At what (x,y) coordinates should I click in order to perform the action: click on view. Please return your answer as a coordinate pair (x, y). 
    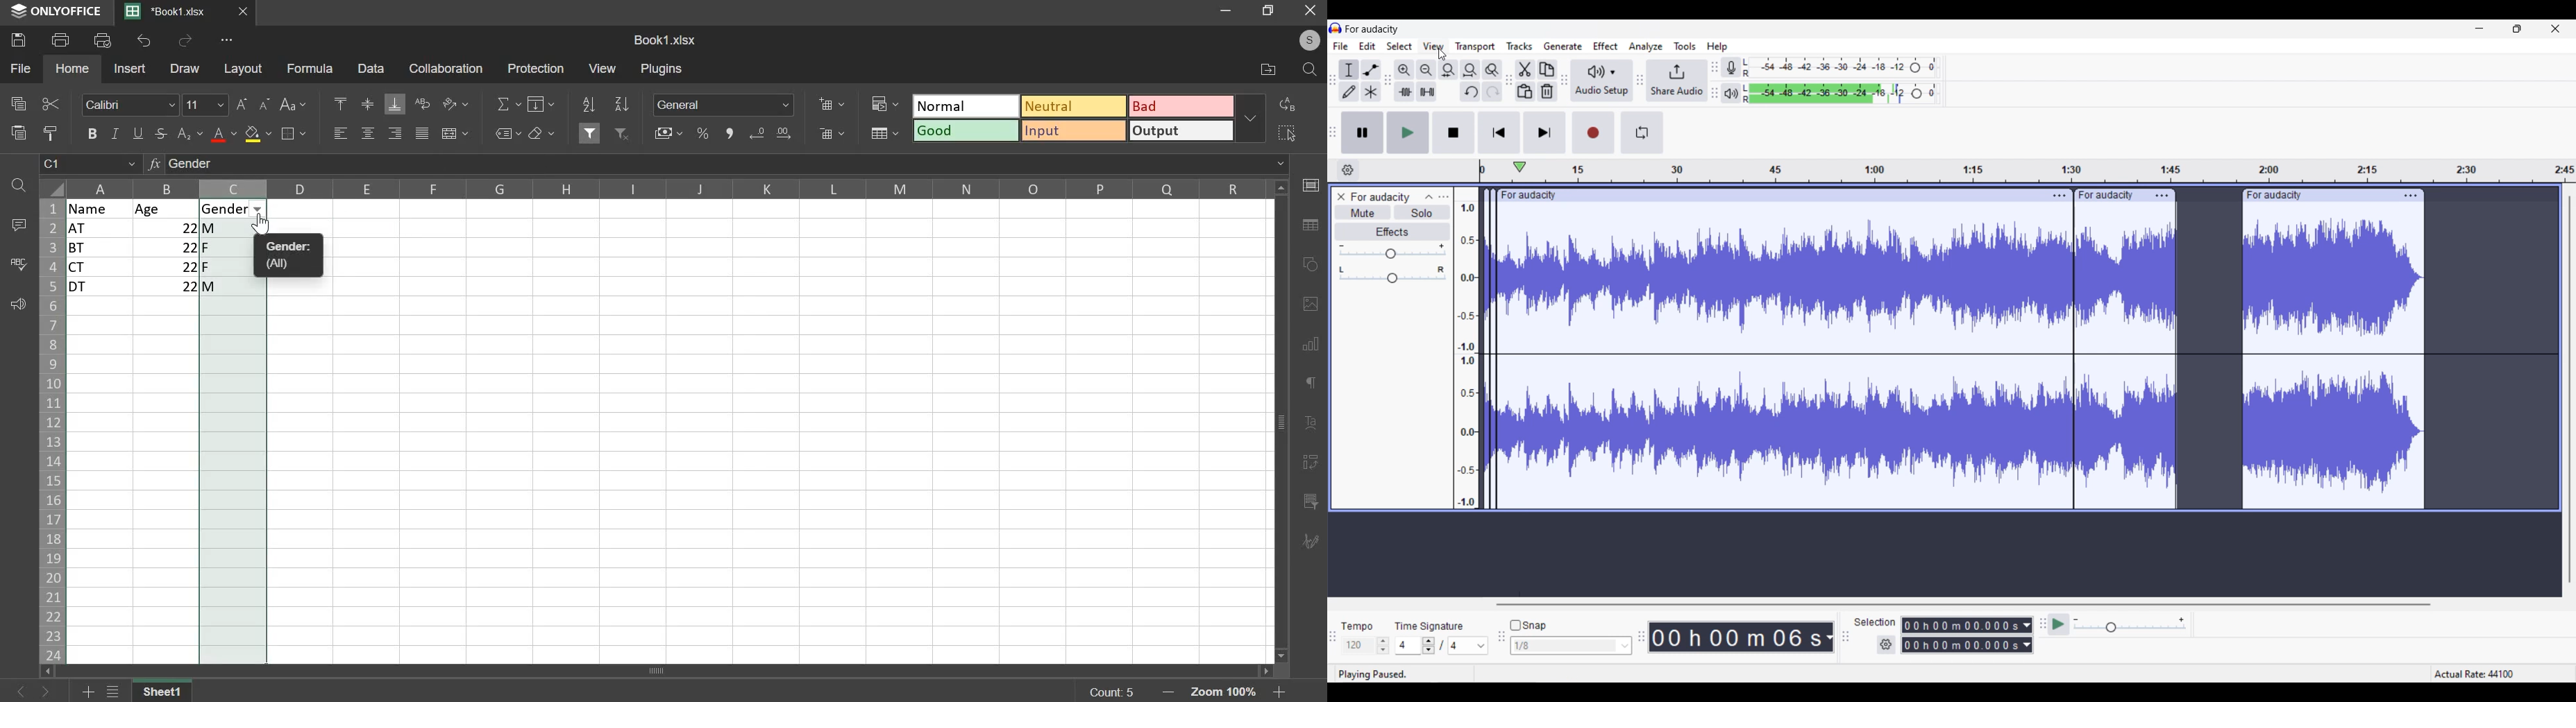
    Looking at the image, I should click on (603, 67).